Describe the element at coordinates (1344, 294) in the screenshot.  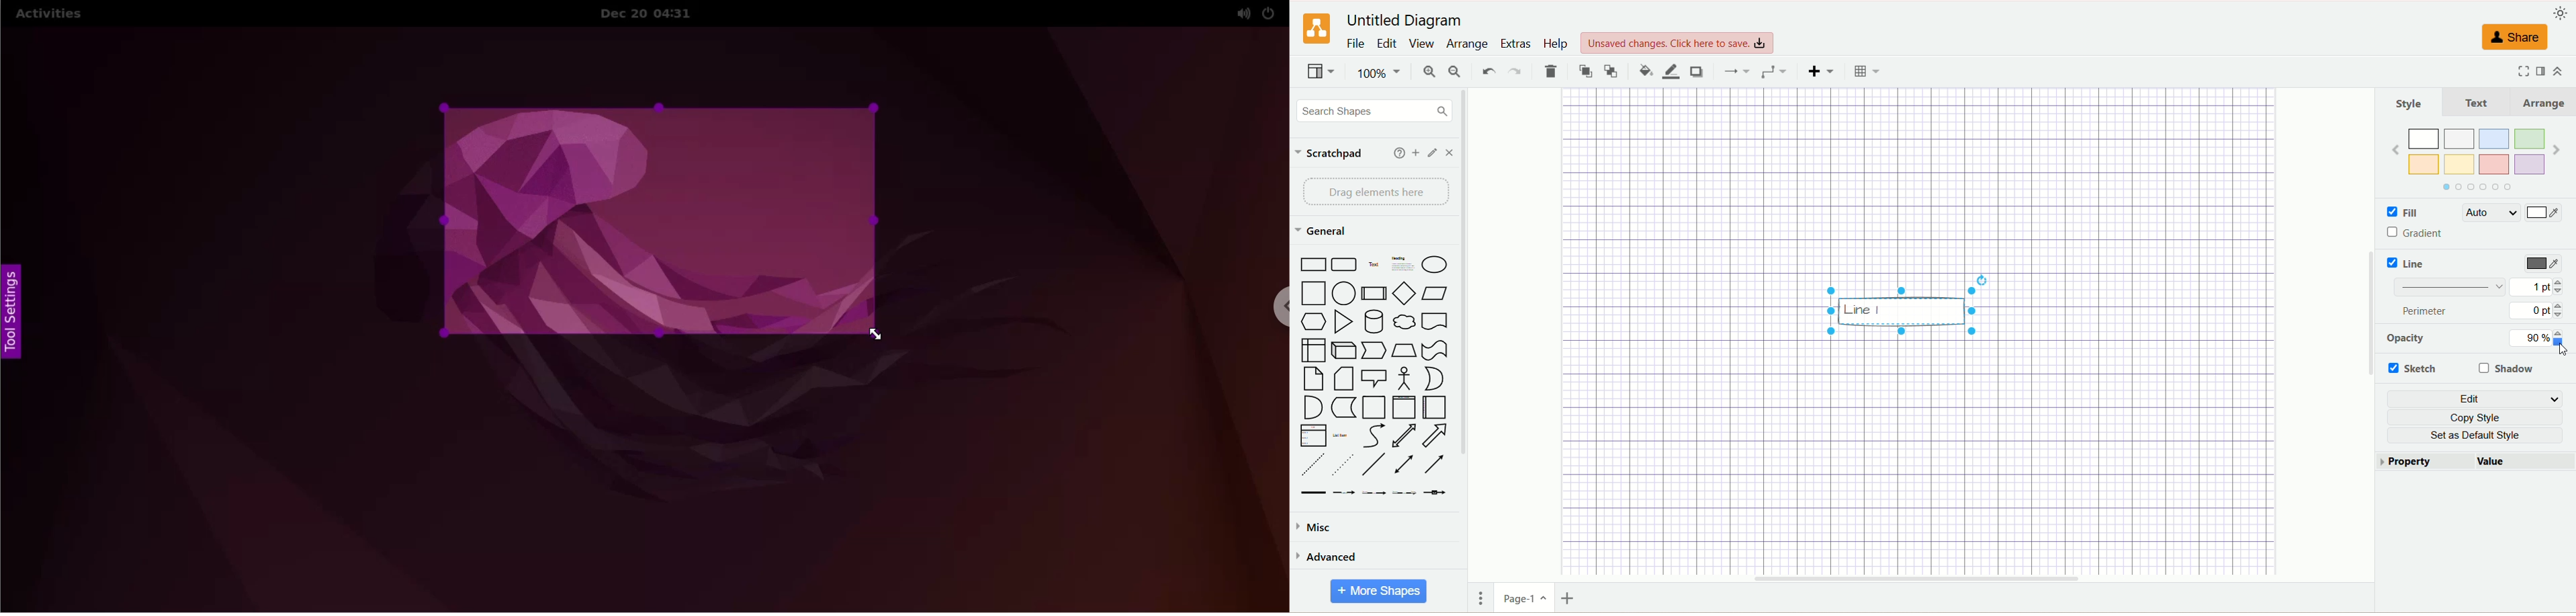
I see `Circle` at that location.